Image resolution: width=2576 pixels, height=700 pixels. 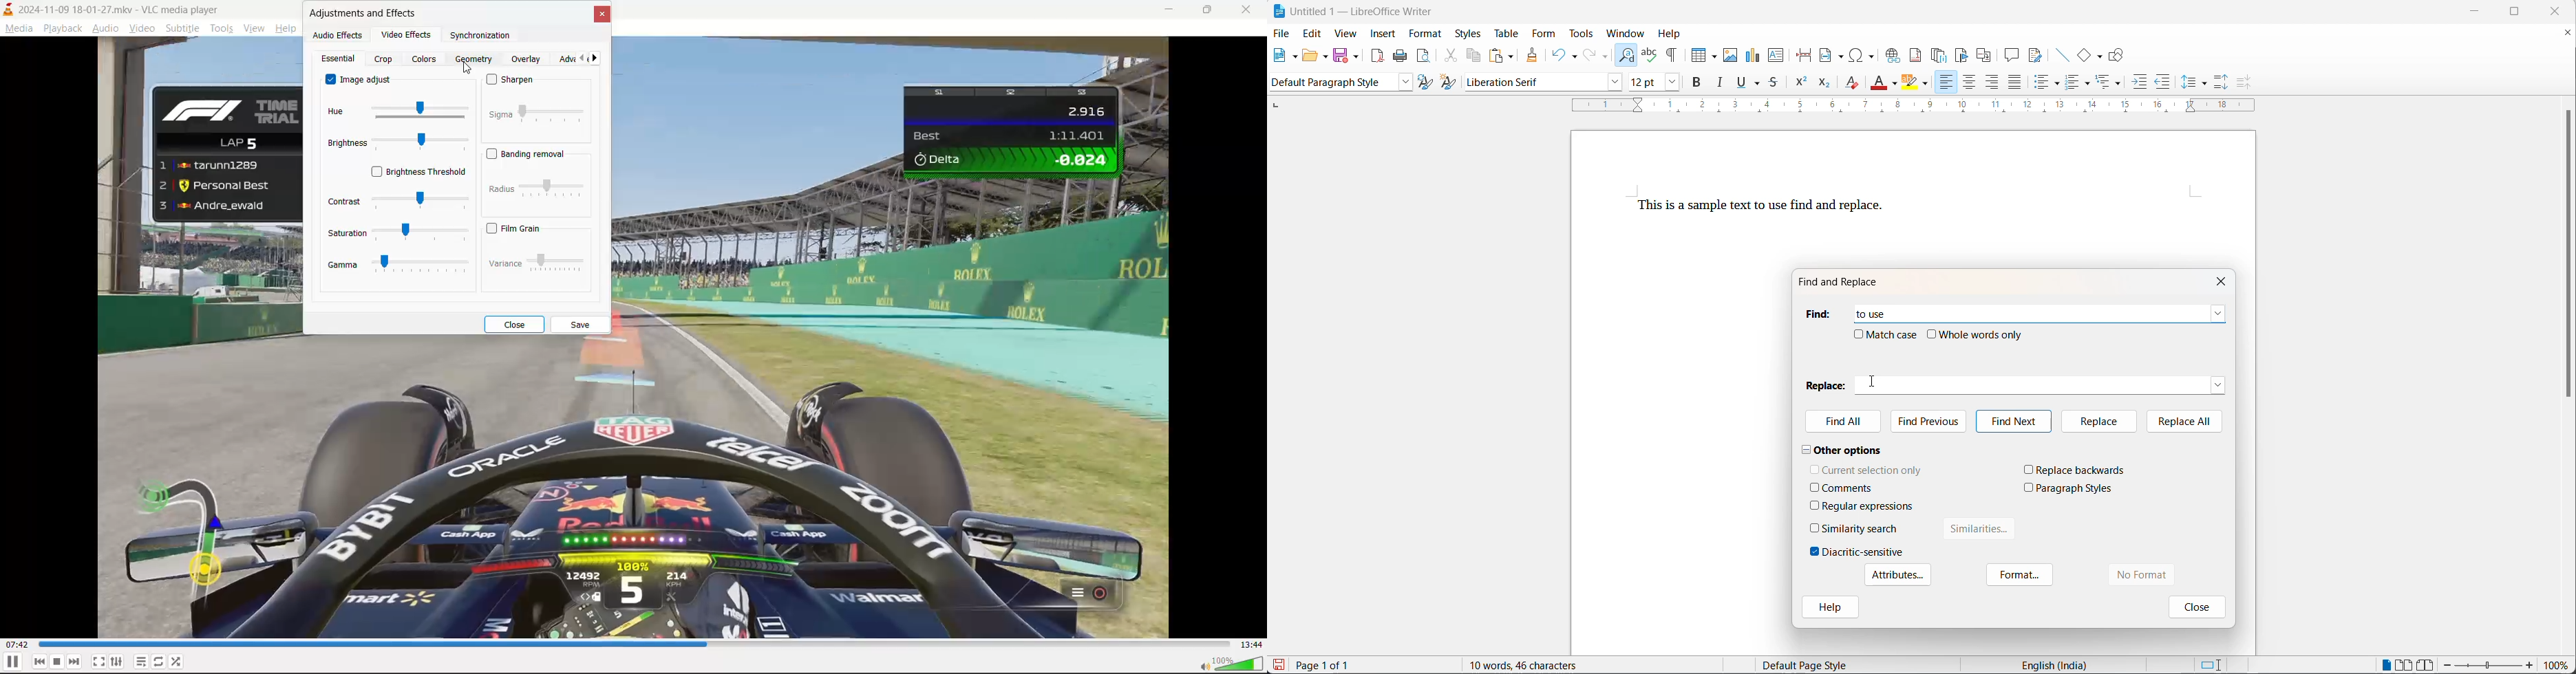 I want to click on Page 1 of 1, so click(x=1327, y=665).